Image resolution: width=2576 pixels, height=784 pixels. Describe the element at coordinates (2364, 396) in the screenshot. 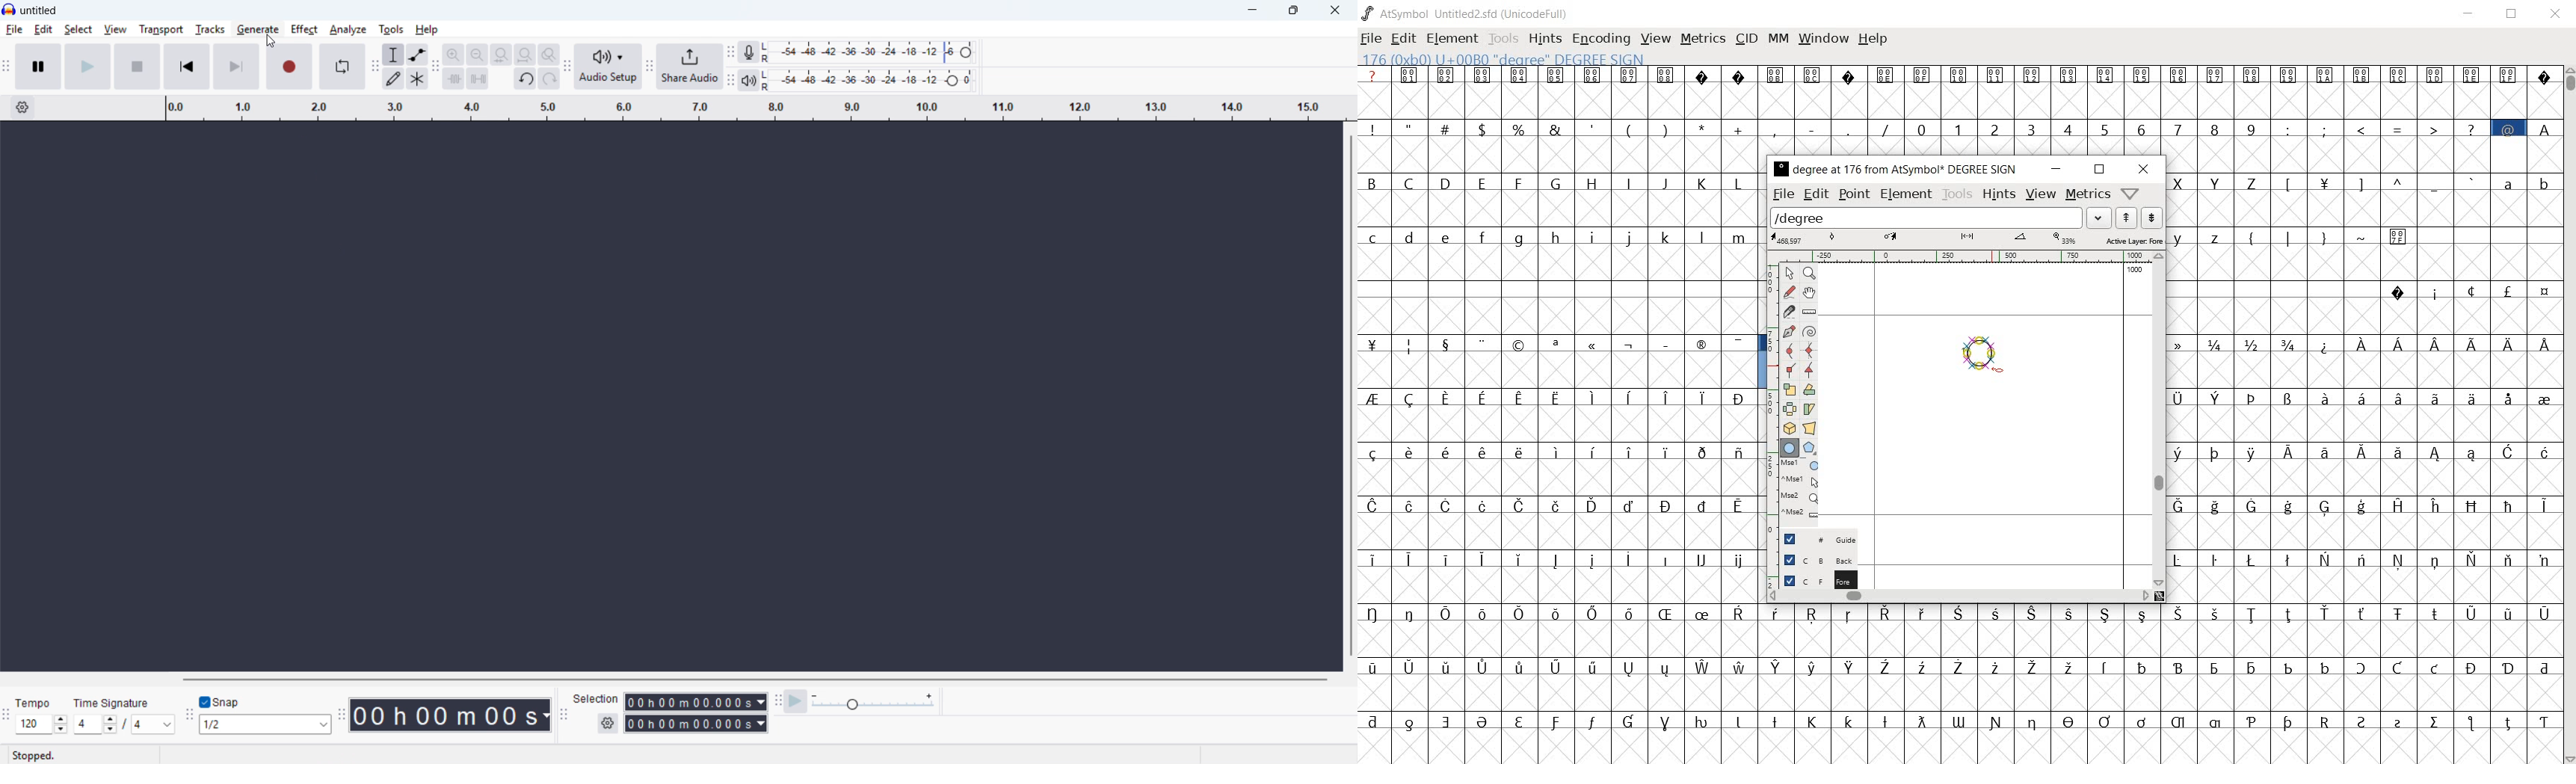

I see `special letters` at that location.